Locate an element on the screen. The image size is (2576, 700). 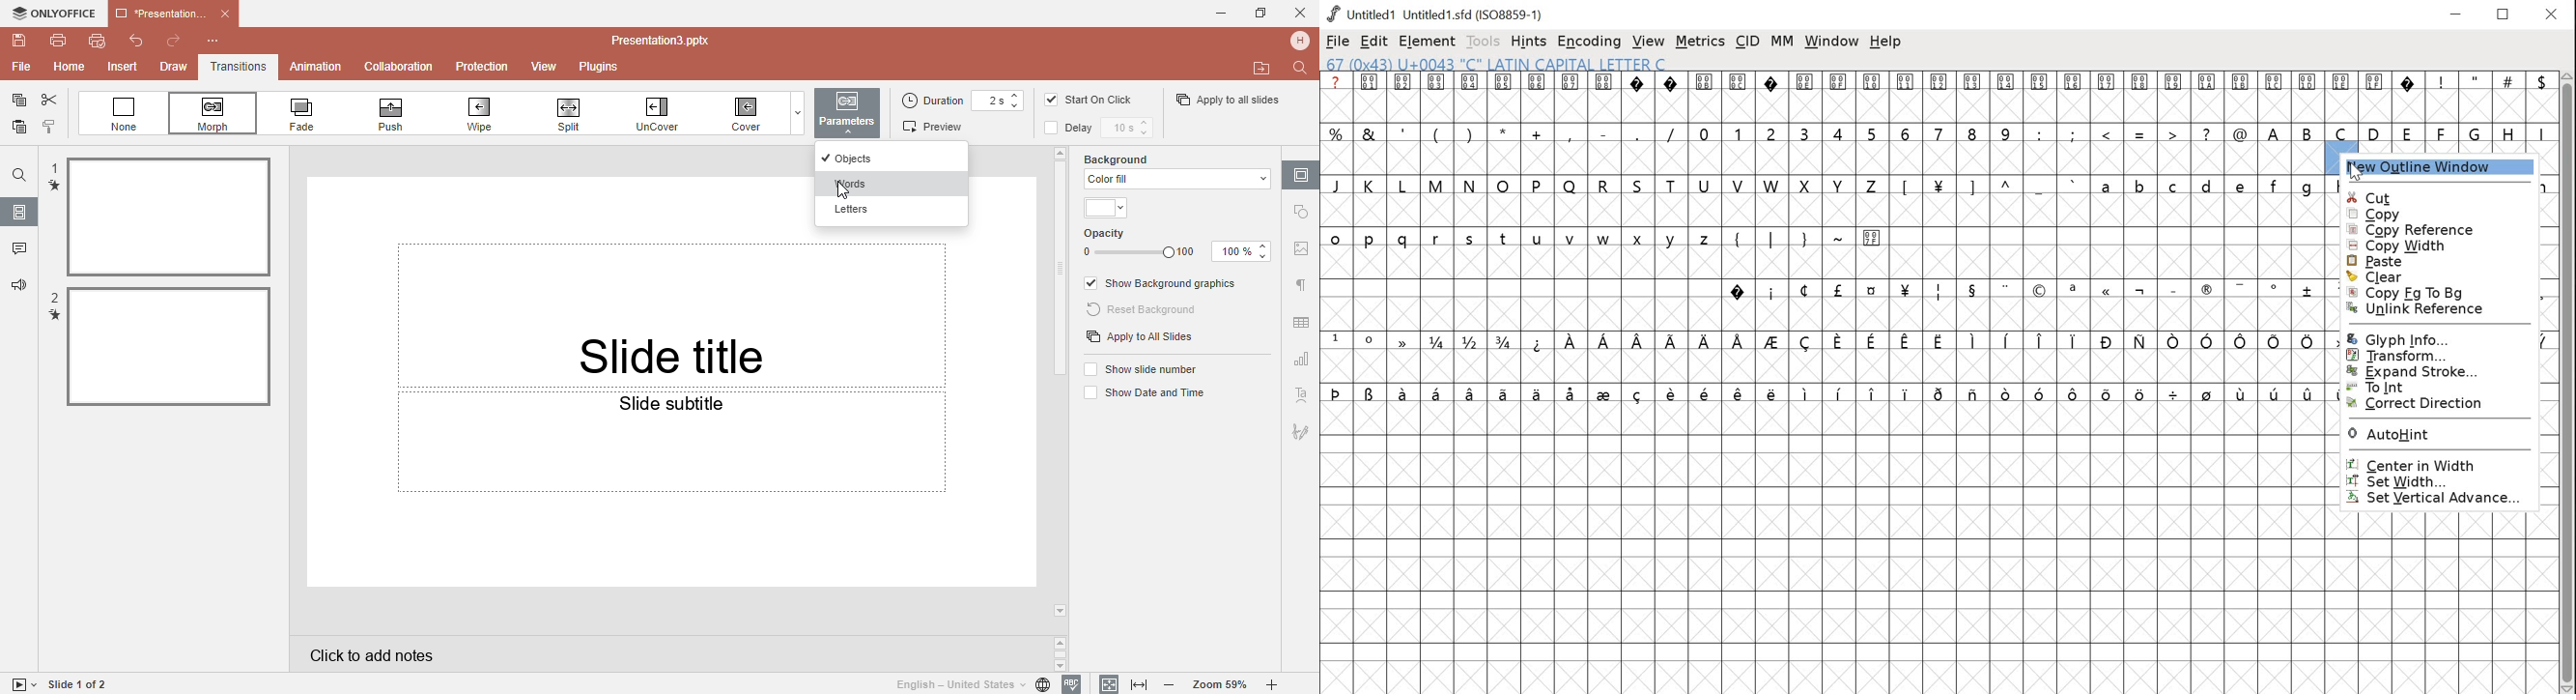
glyph info is located at coordinates (2433, 339).